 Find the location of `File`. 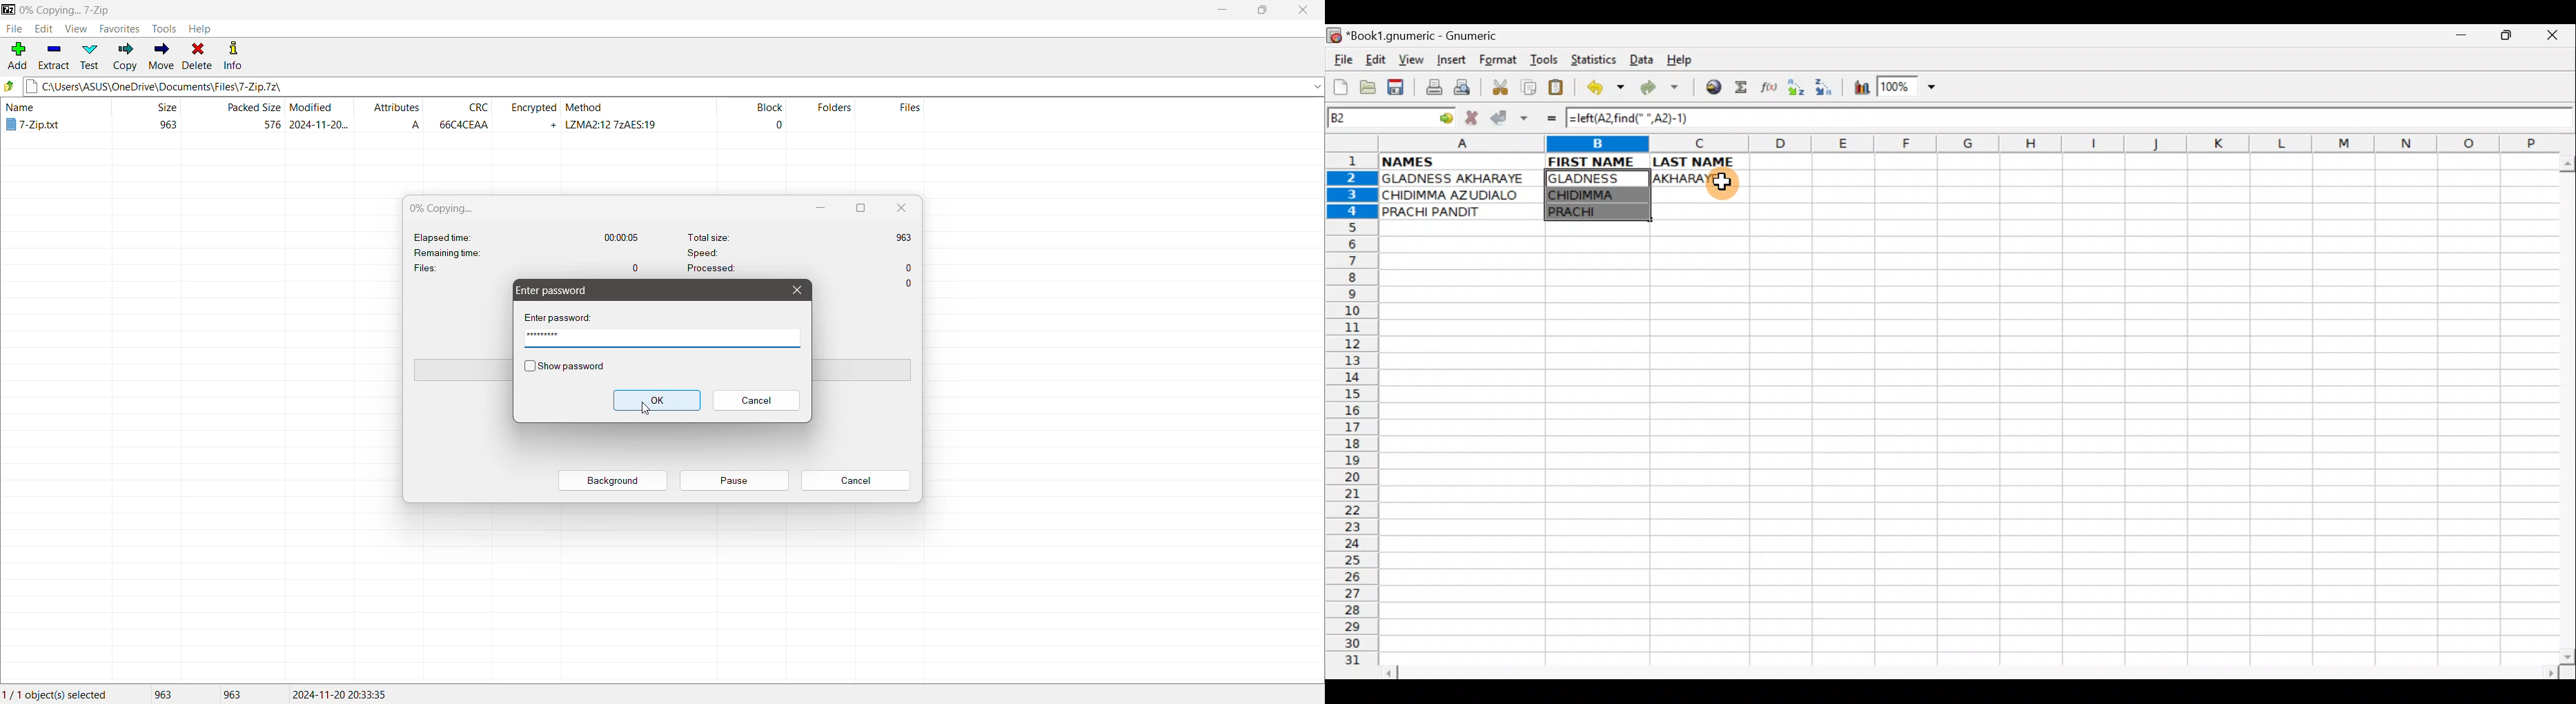

File is located at coordinates (12, 29).